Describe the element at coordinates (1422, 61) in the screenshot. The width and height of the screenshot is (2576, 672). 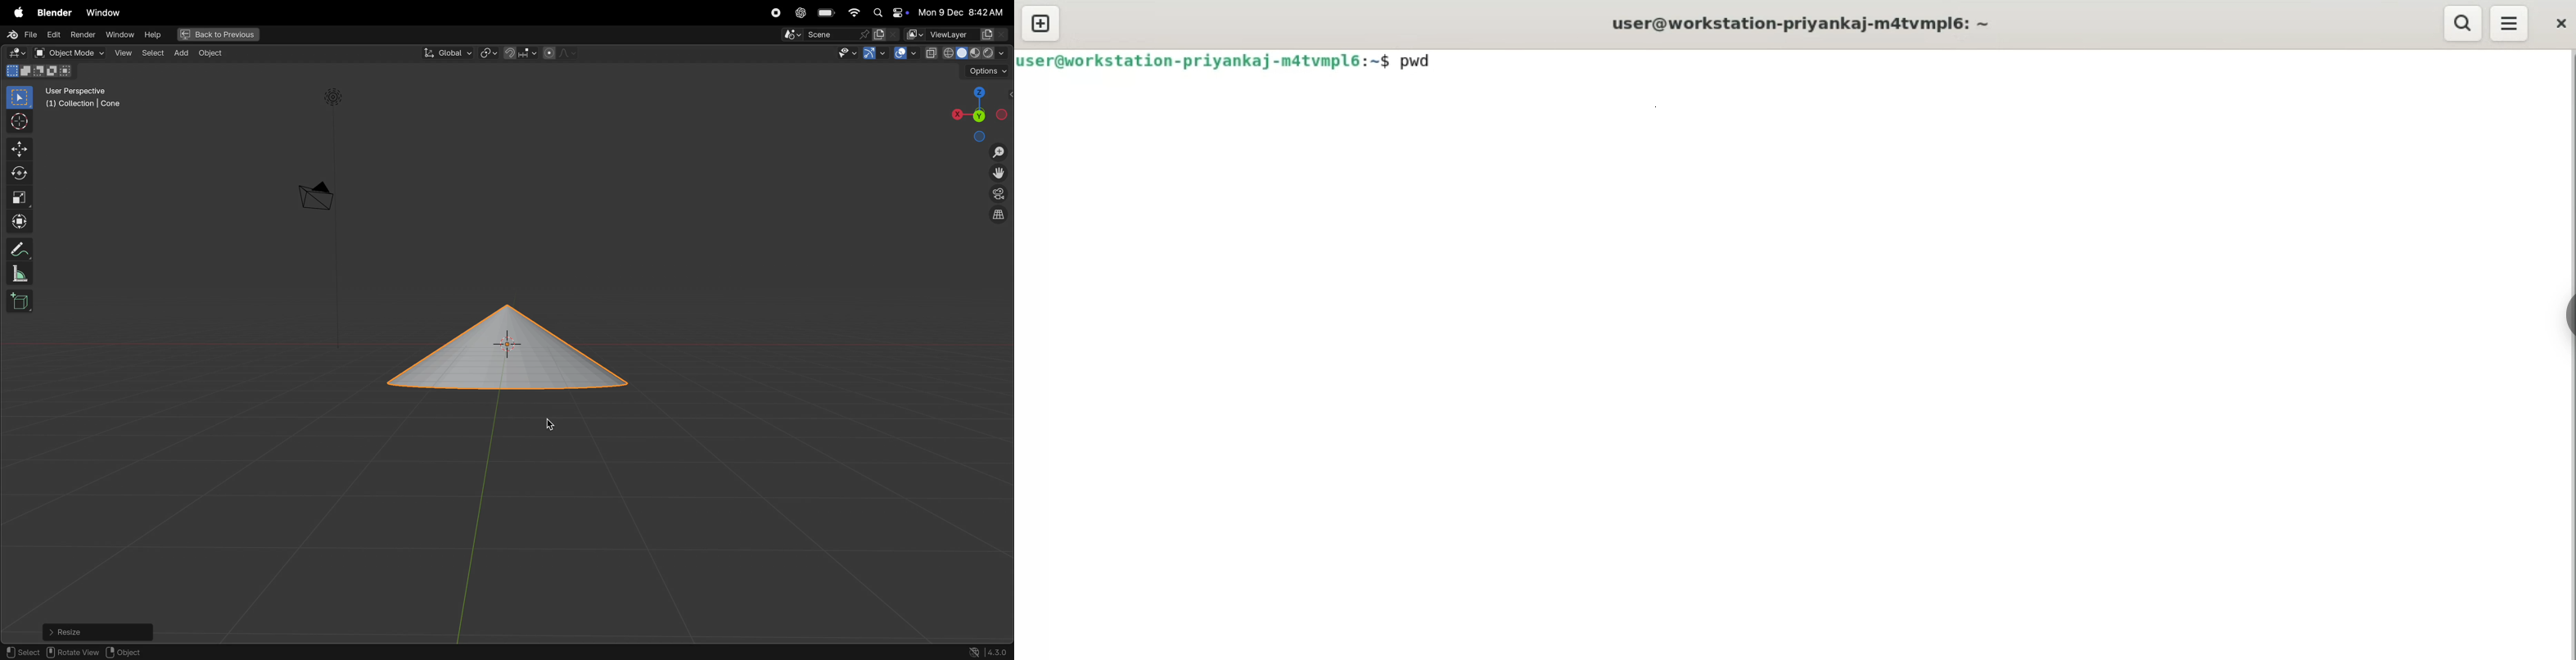
I see `pwd` at that location.